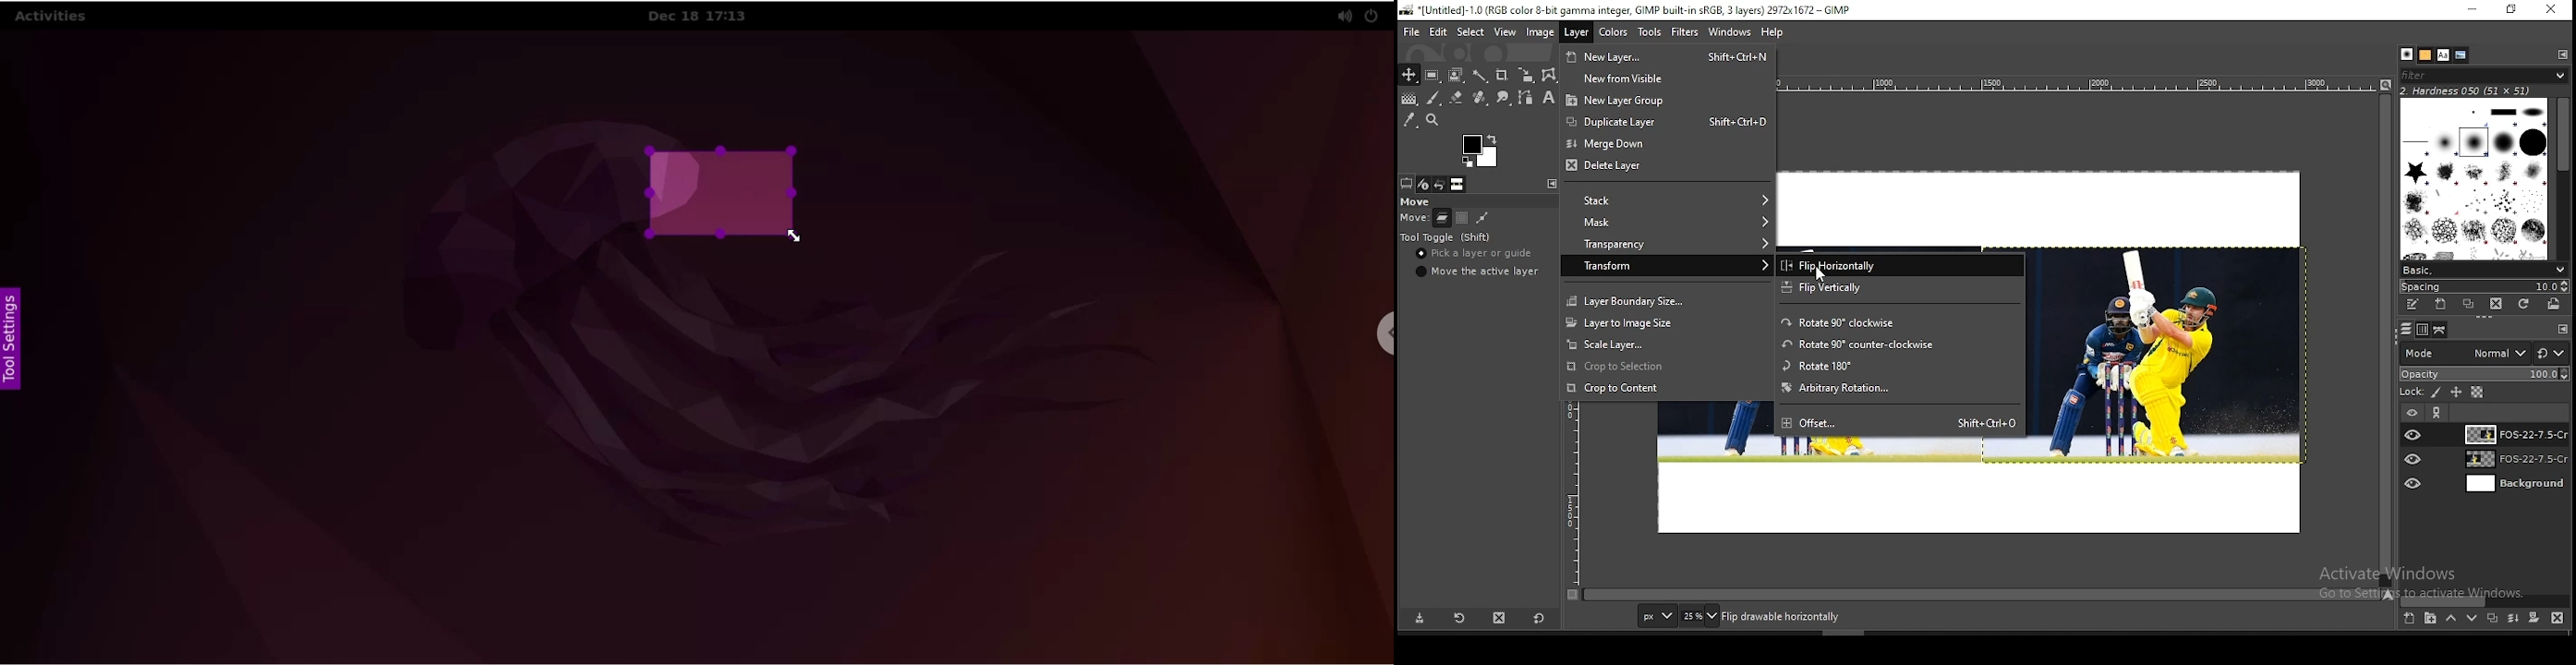 The width and height of the screenshot is (2576, 672). I want to click on blend mode, so click(2484, 353).